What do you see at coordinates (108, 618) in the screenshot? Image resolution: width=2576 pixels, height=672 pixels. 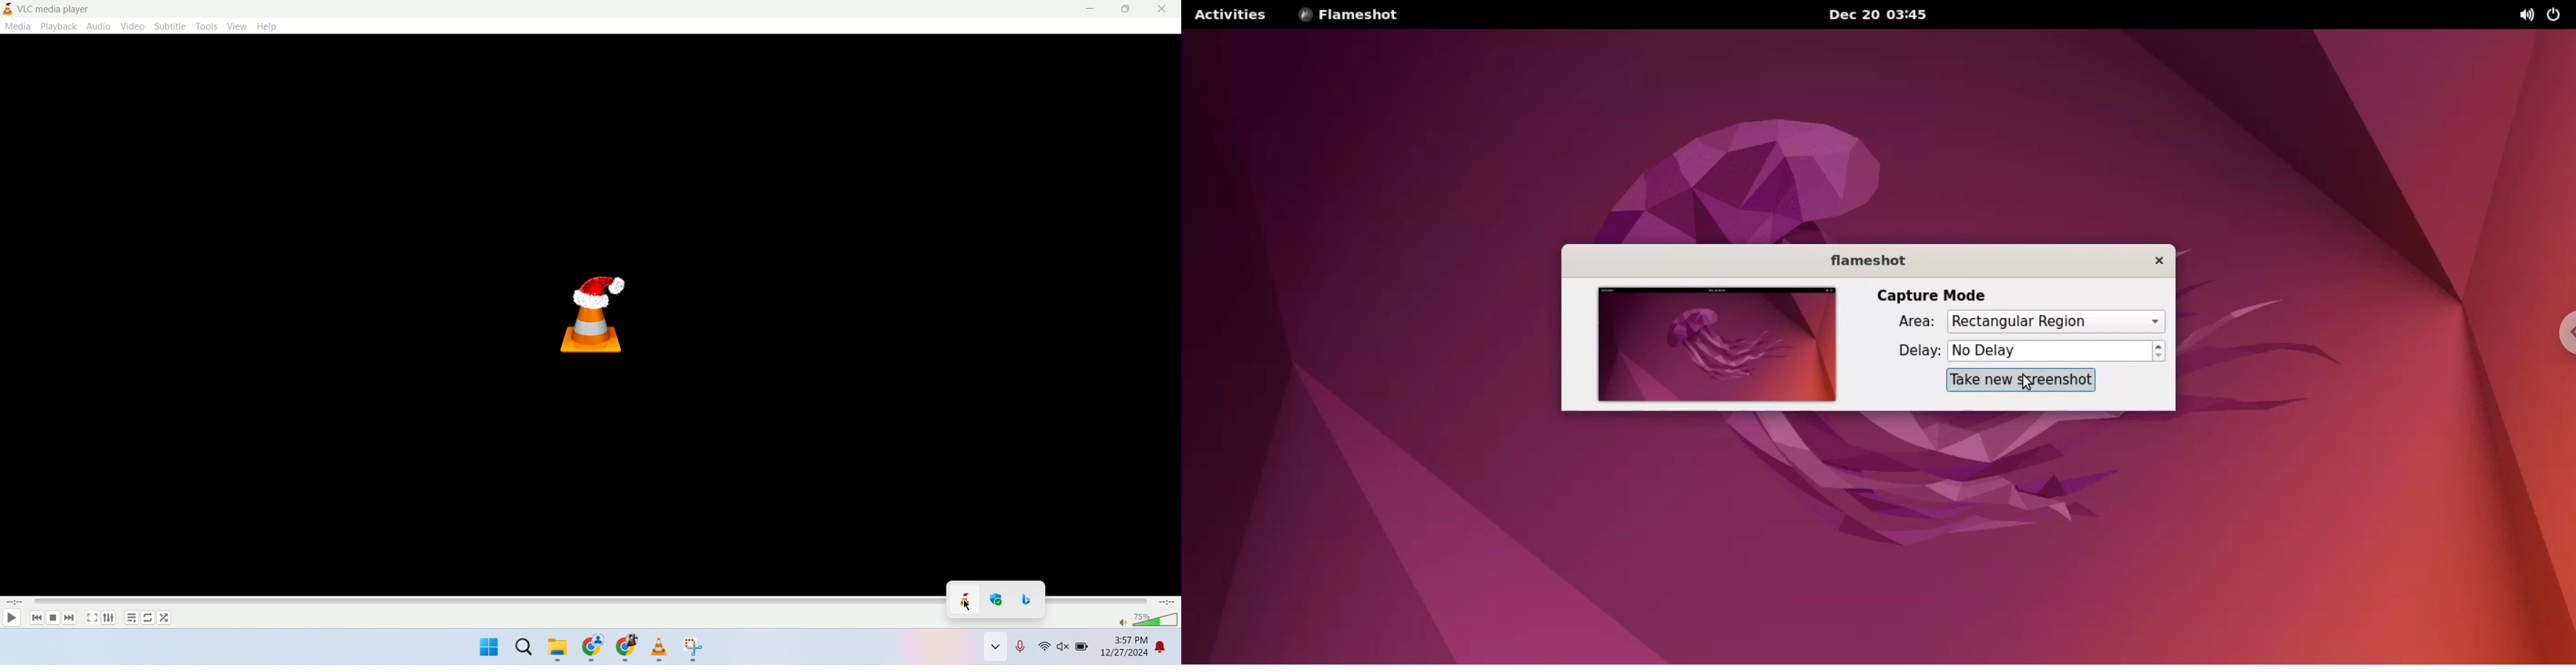 I see `extended settings` at bounding box center [108, 618].